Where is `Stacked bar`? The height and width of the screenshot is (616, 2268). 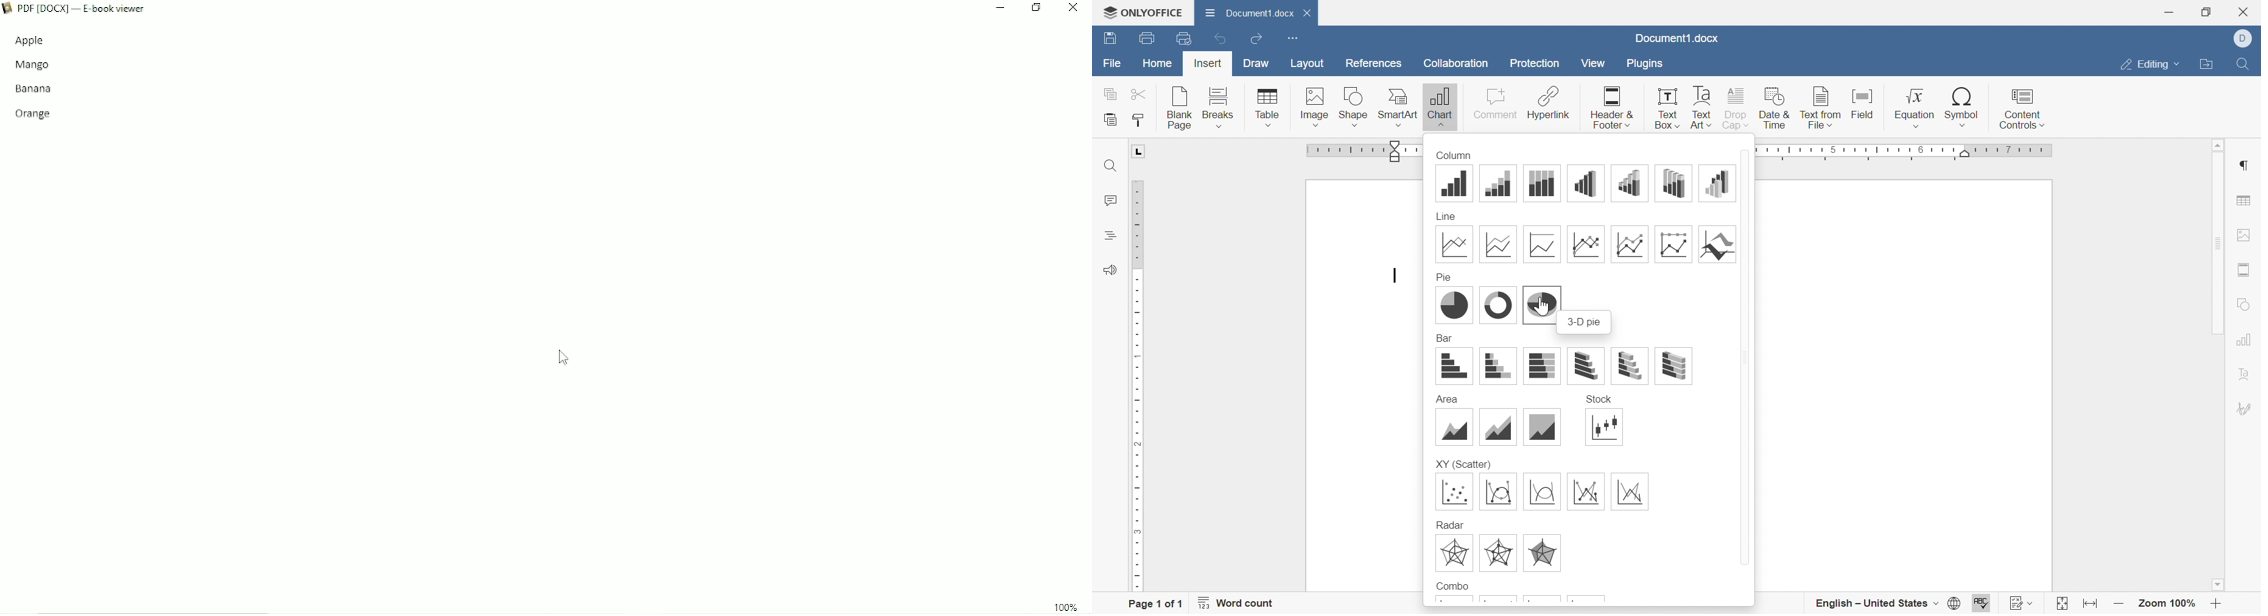 Stacked bar is located at coordinates (1498, 365).